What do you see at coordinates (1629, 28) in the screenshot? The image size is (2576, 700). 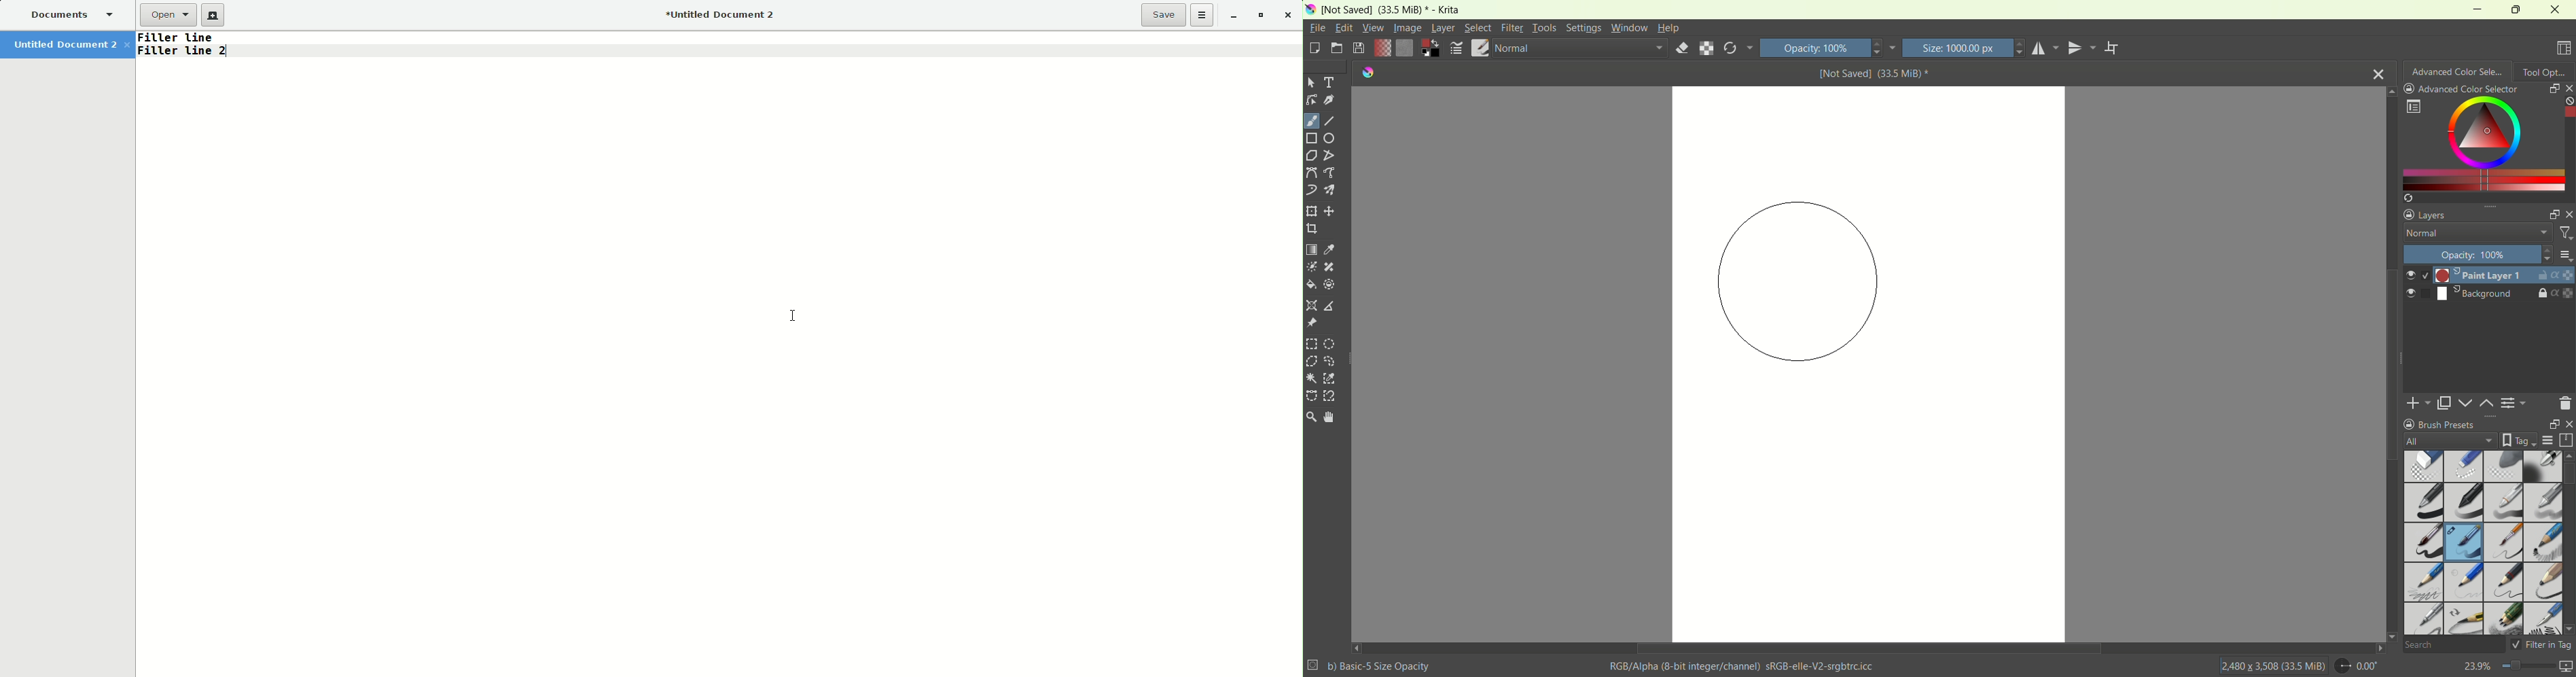 I see `window` at bounding box center [1629, 28].